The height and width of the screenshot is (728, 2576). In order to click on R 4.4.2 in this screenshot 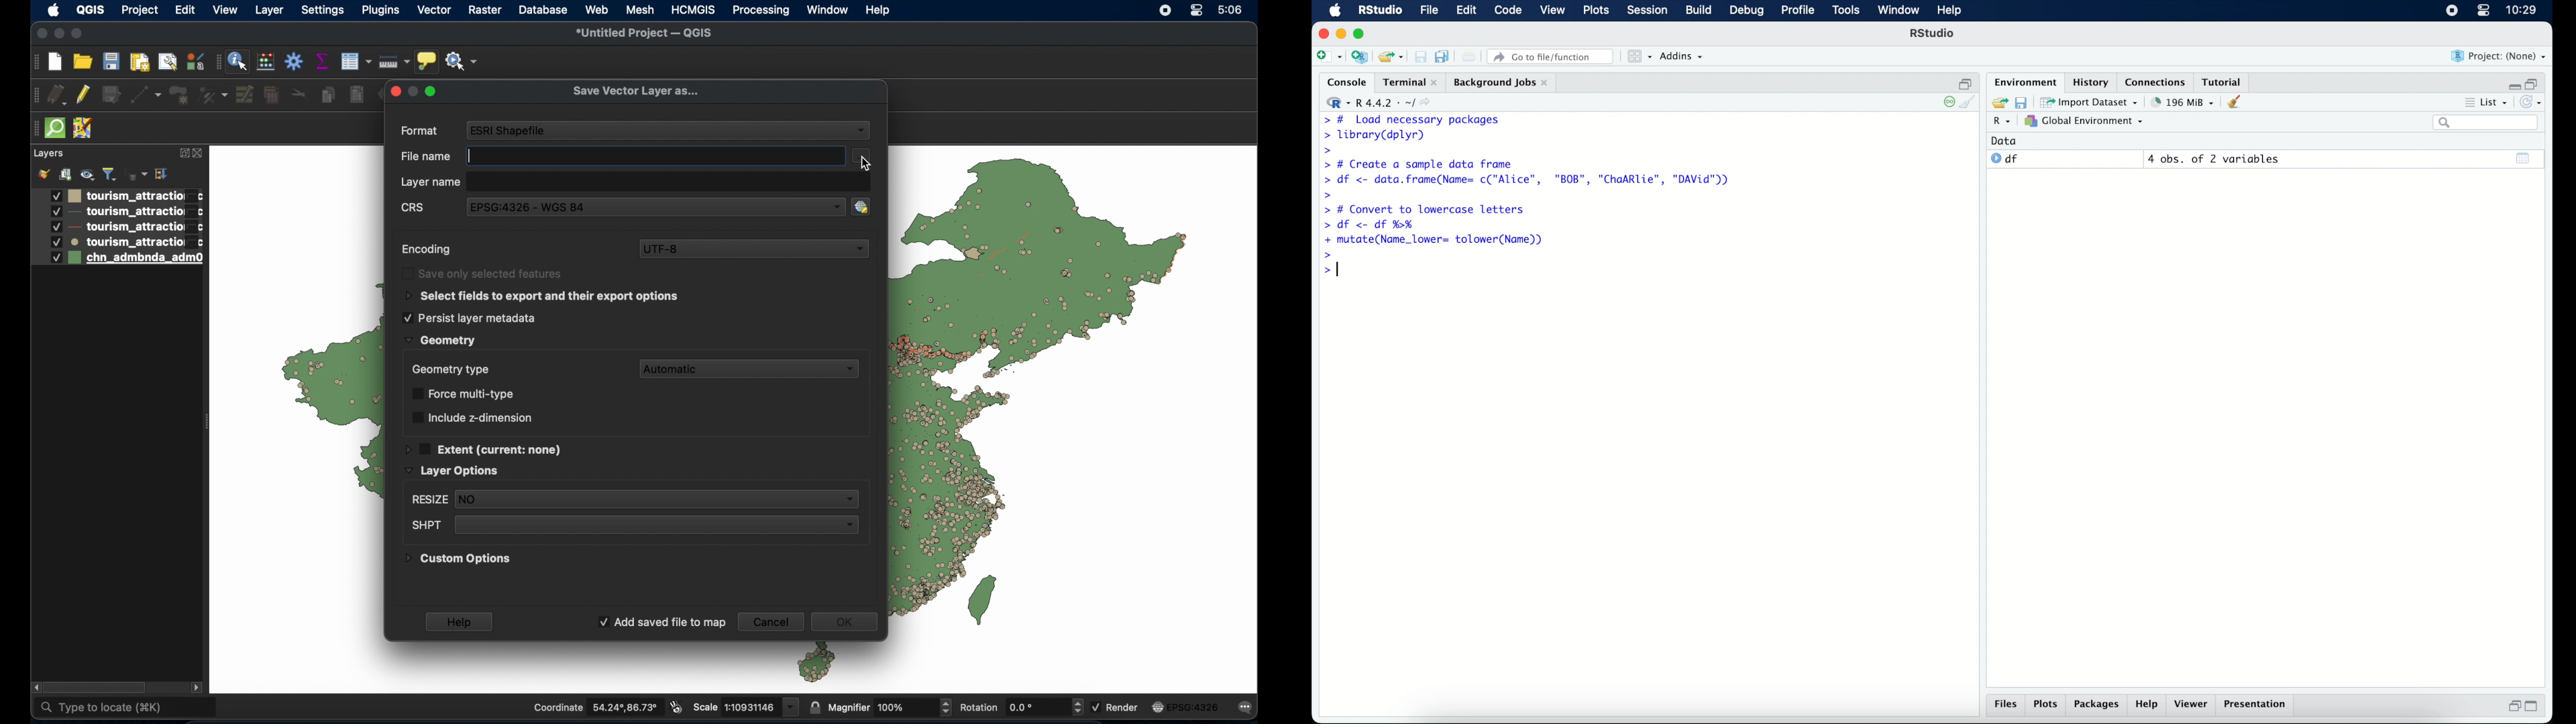, I will do `click(1382, 103)`.